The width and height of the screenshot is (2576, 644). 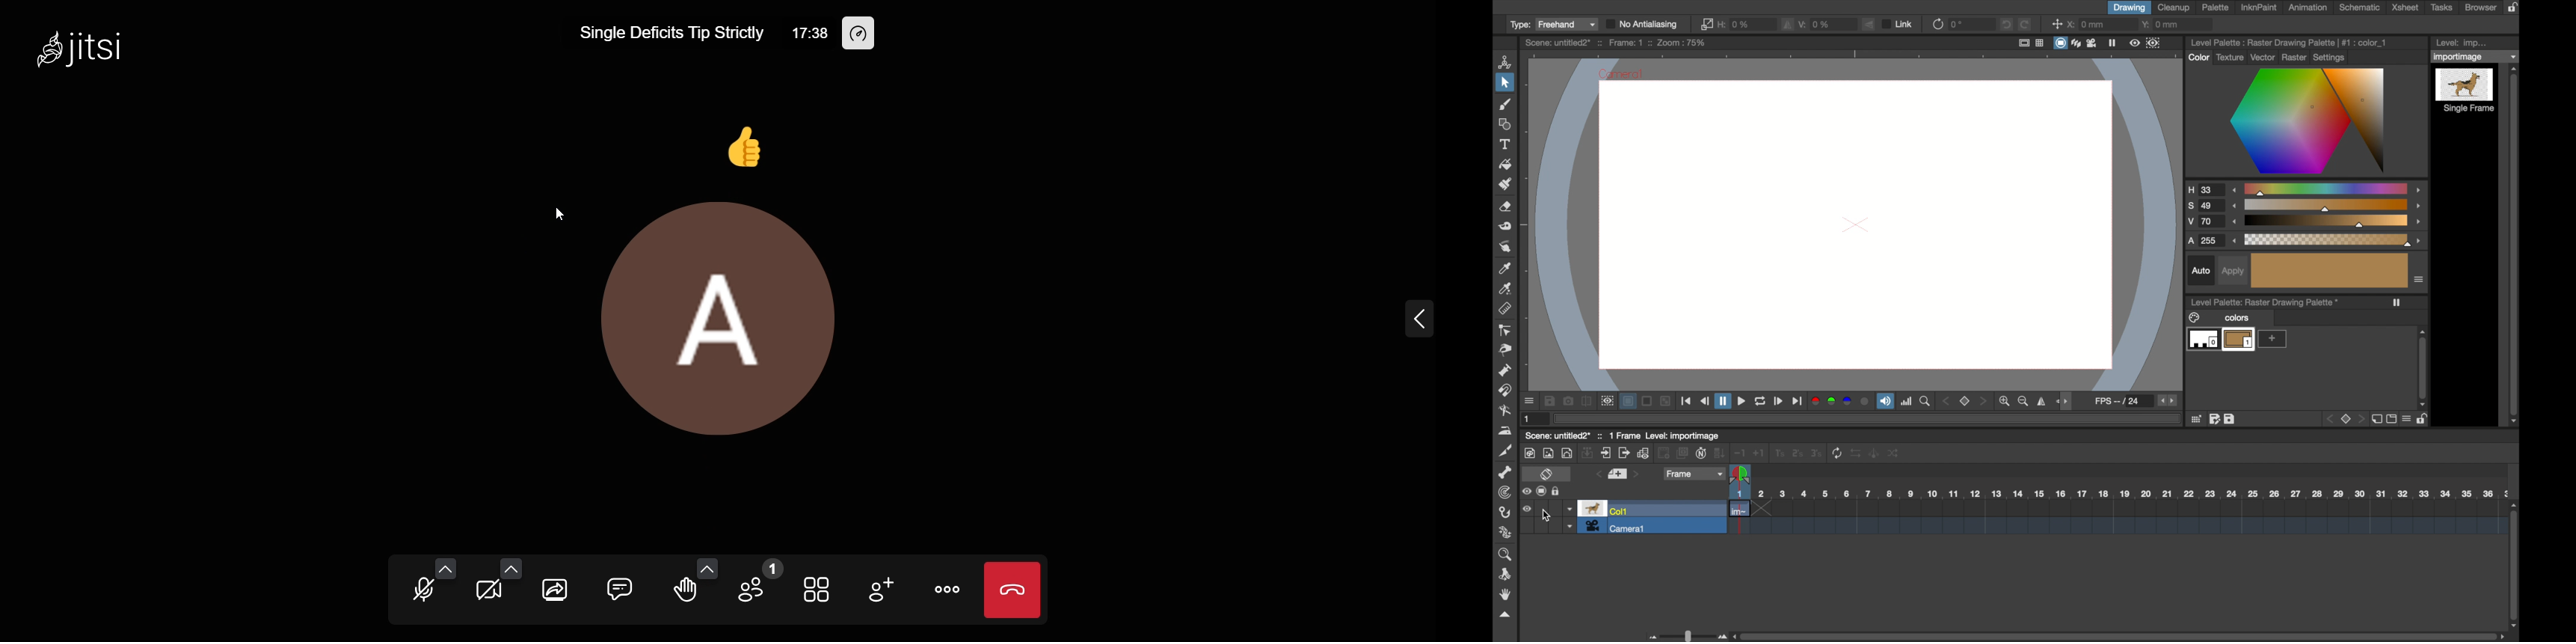 What do you see at coordinates (1683, 454) in the screenshot?
I see `screens` at bounding box center [1683, 454].